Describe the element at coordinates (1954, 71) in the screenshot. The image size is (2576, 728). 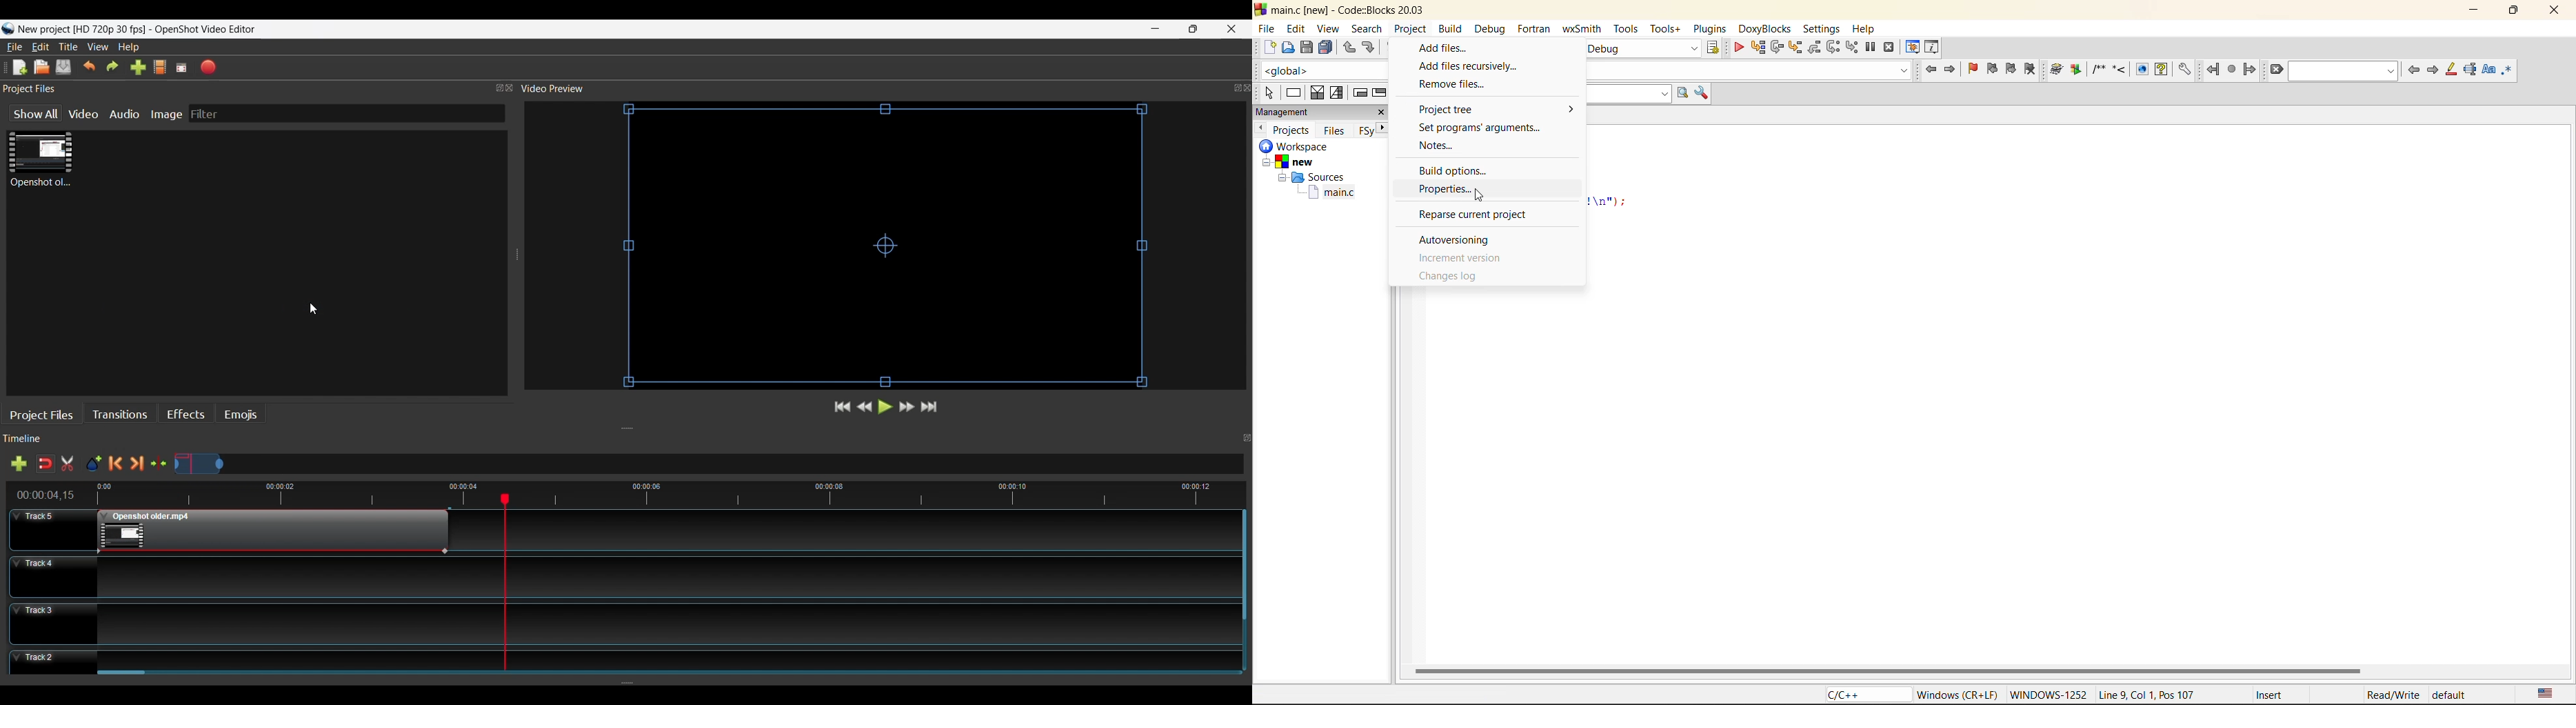
I see `jump forward` at that location.